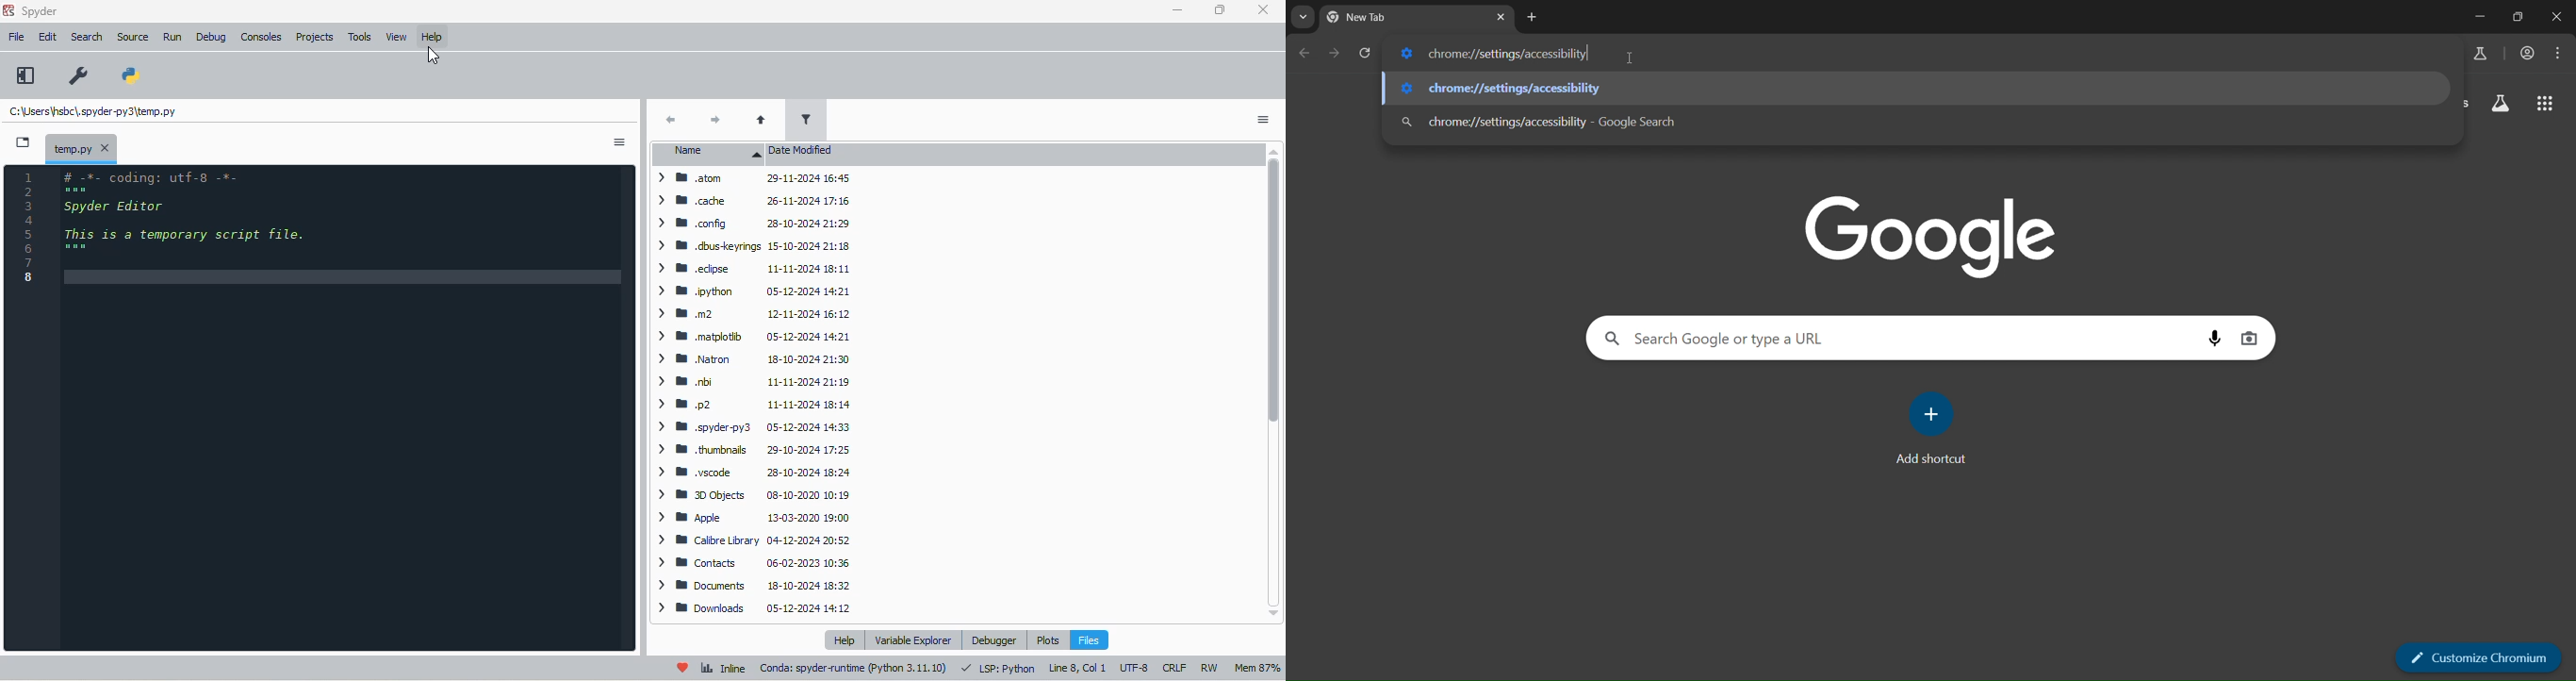 This screenshot has height=700, width=2576. Describe the element at coordinates (709, 153) in the screenshot. I see `name` at that location.